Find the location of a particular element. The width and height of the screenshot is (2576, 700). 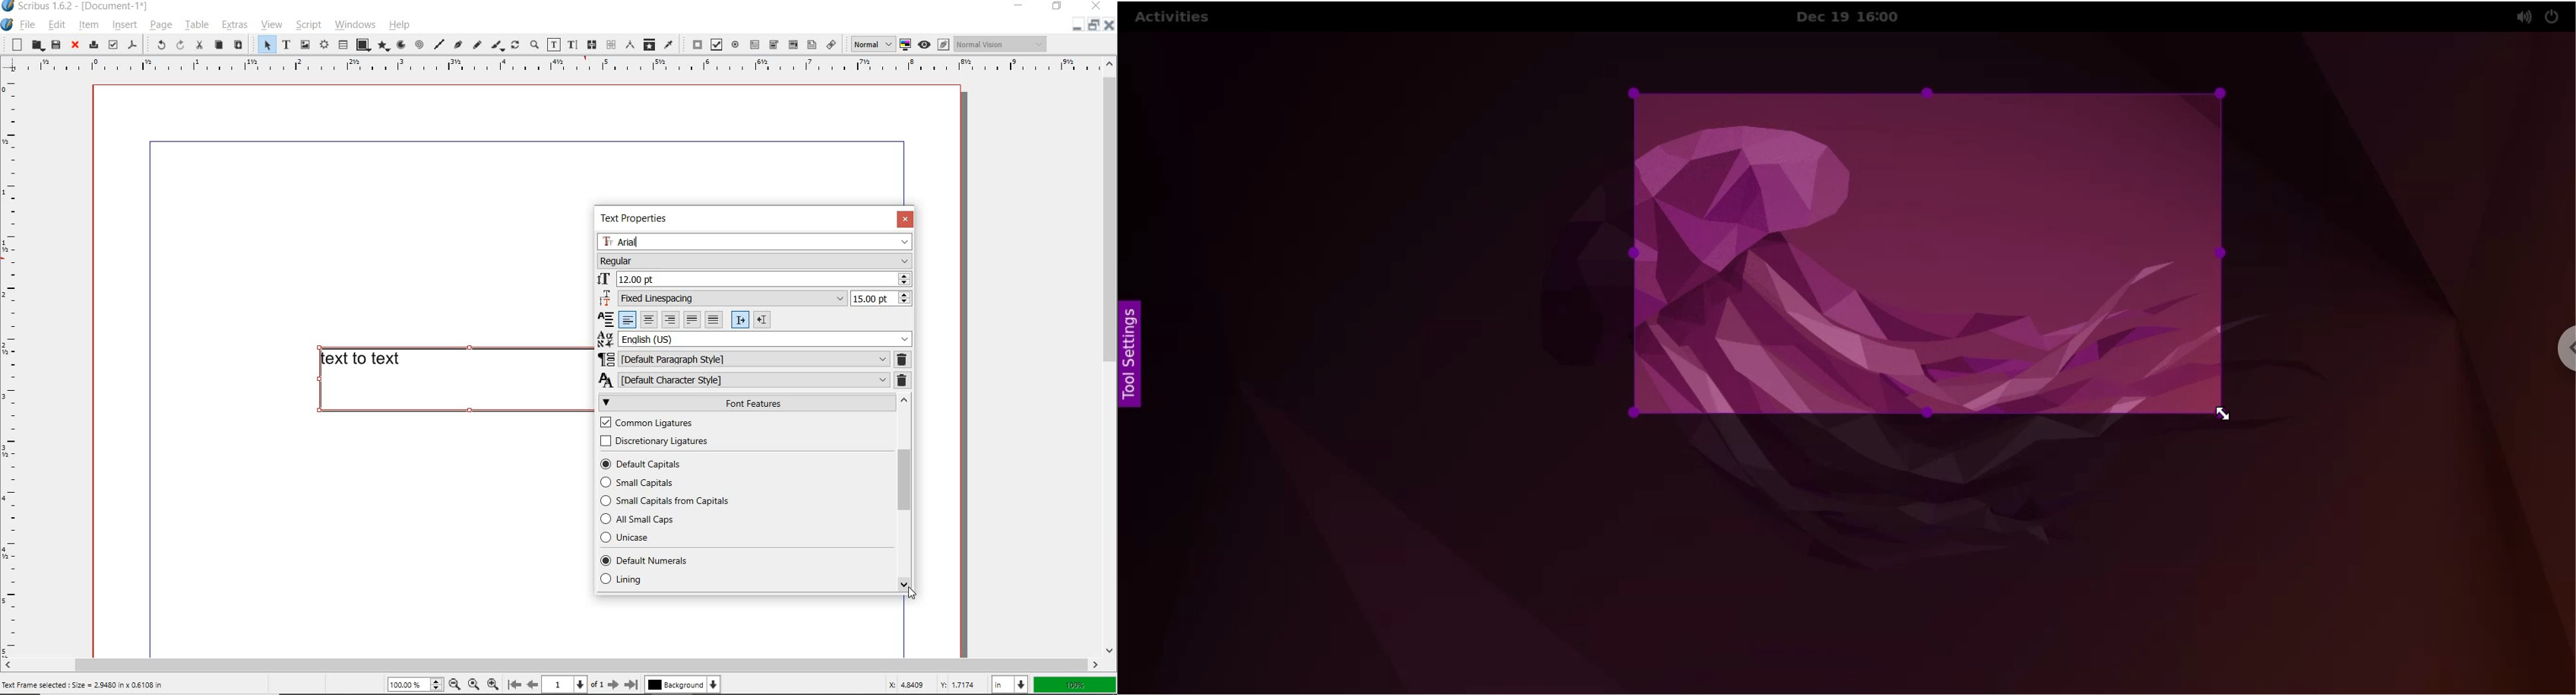

12.00 pt is located at coordinates (754, 280).